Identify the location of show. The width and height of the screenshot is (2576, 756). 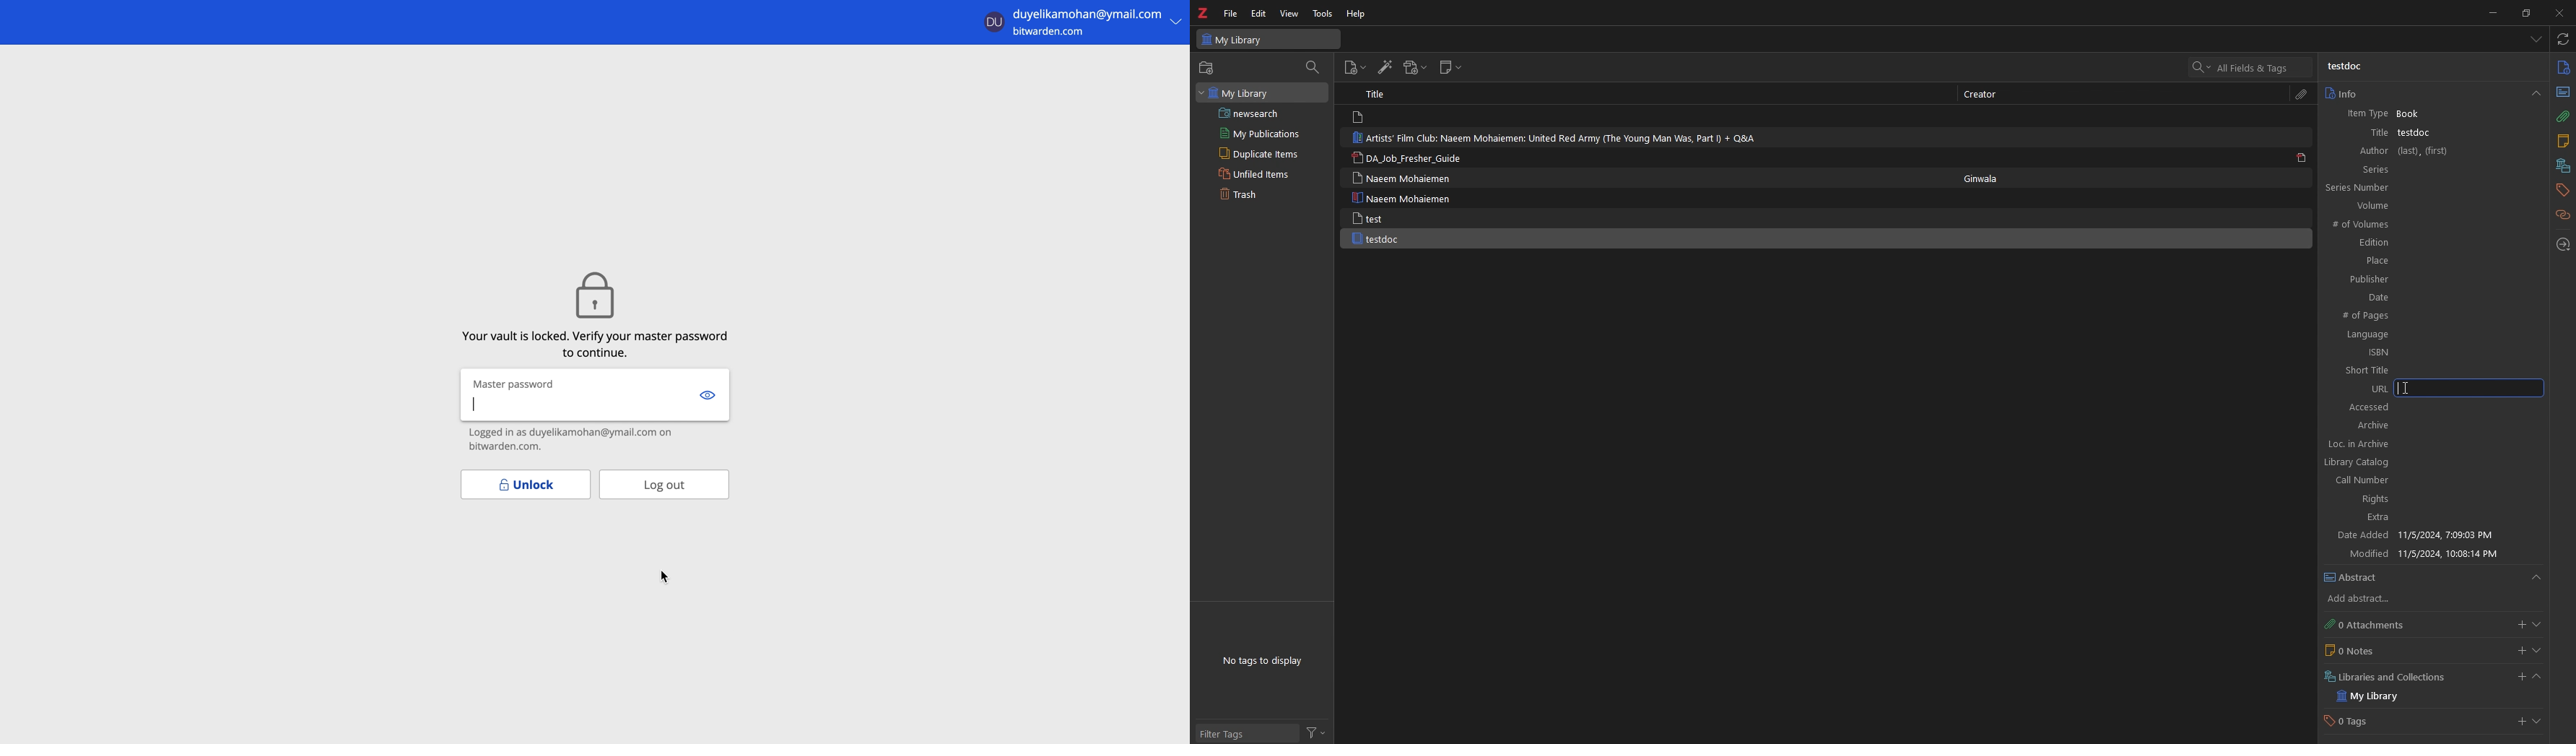
(2537, 651).